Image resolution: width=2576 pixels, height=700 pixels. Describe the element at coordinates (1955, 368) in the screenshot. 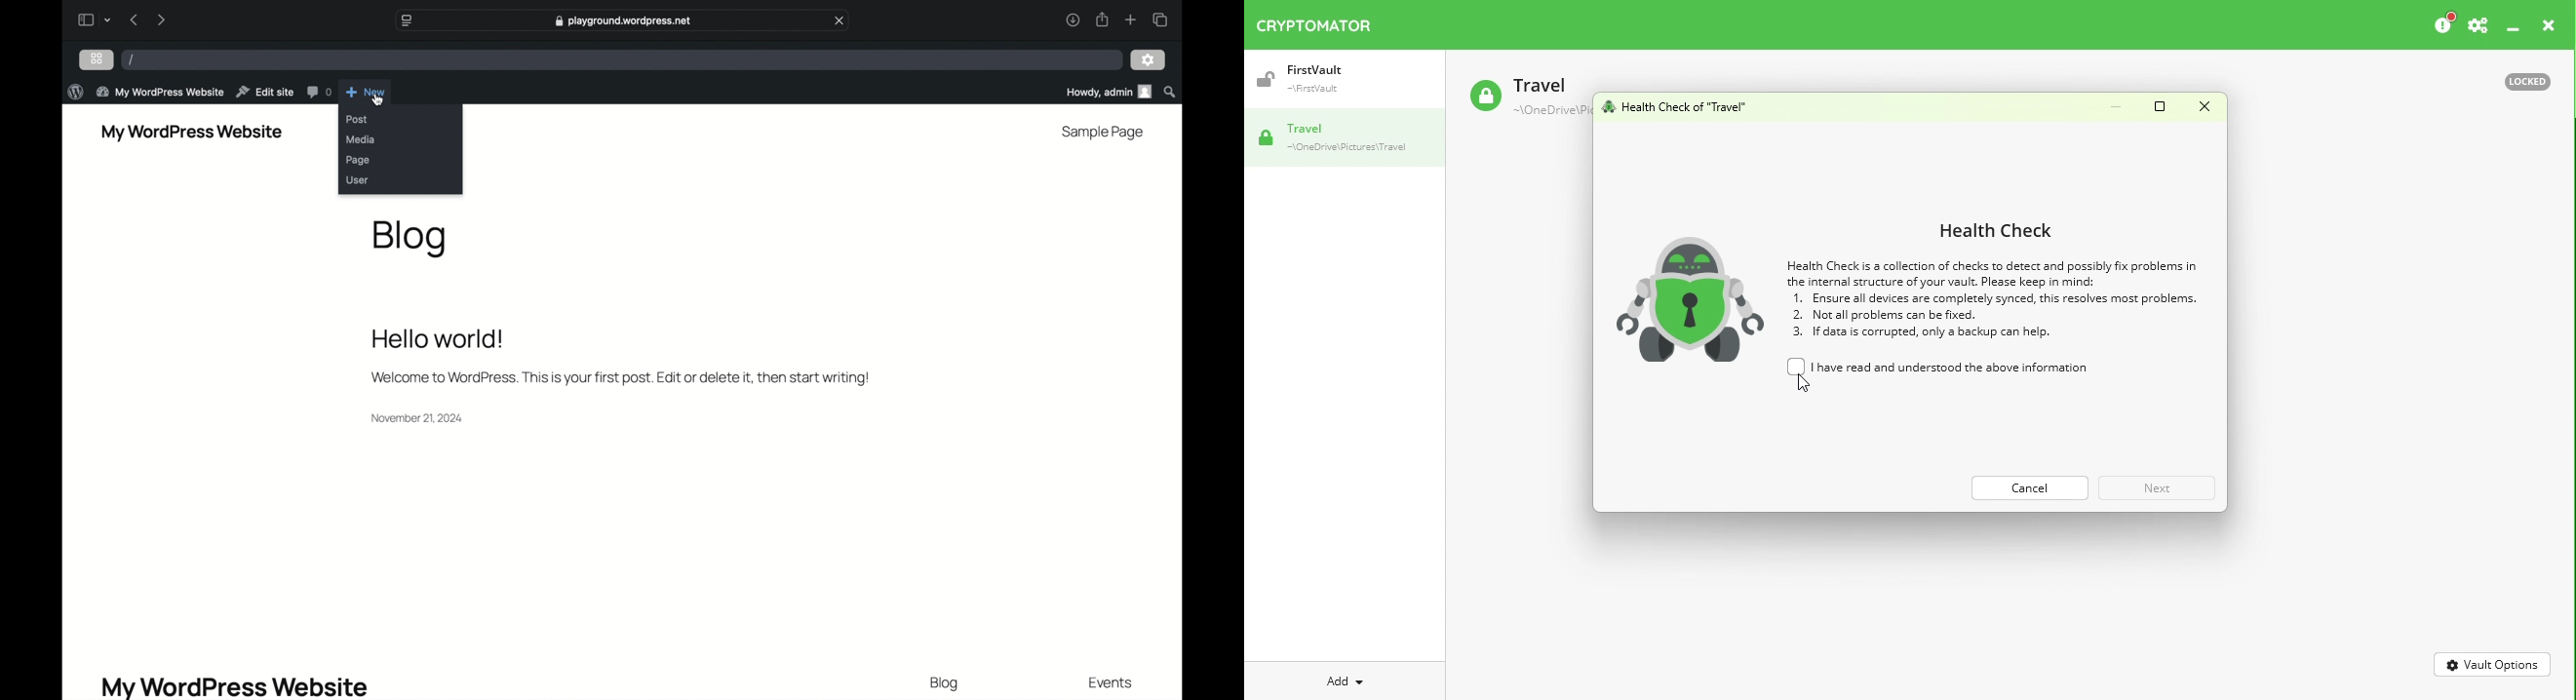

I see `I have read and understood the above information` at that location.